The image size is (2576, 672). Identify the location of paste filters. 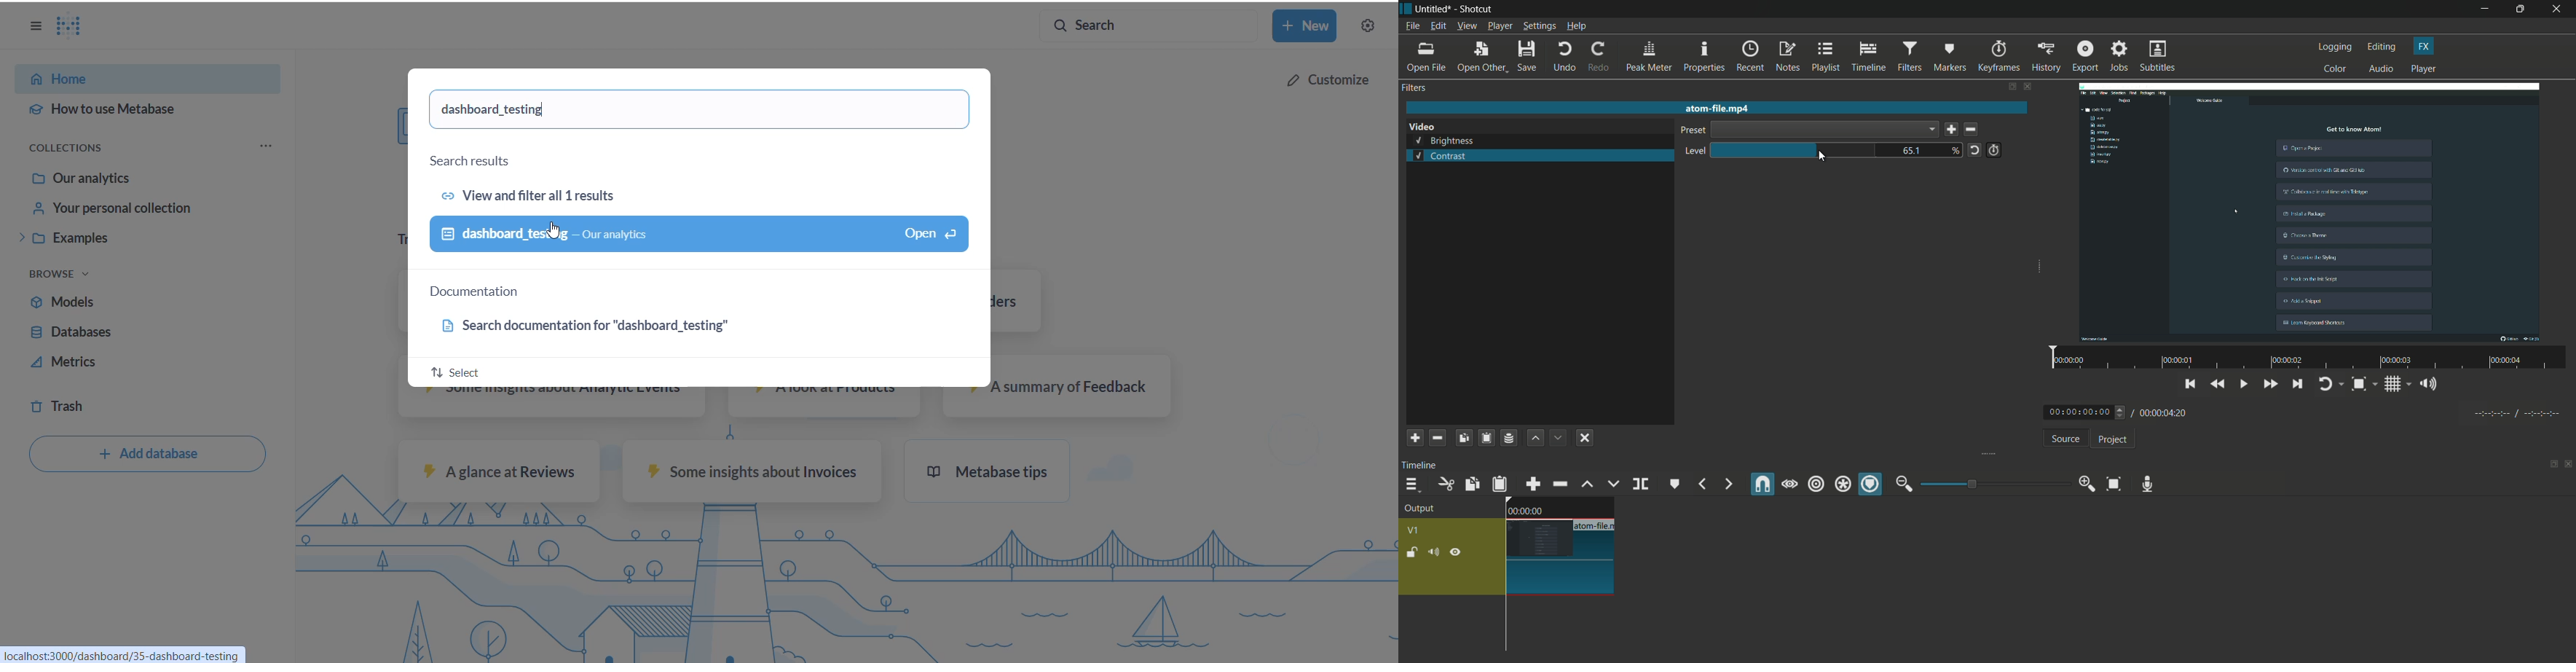
(1485, 438).